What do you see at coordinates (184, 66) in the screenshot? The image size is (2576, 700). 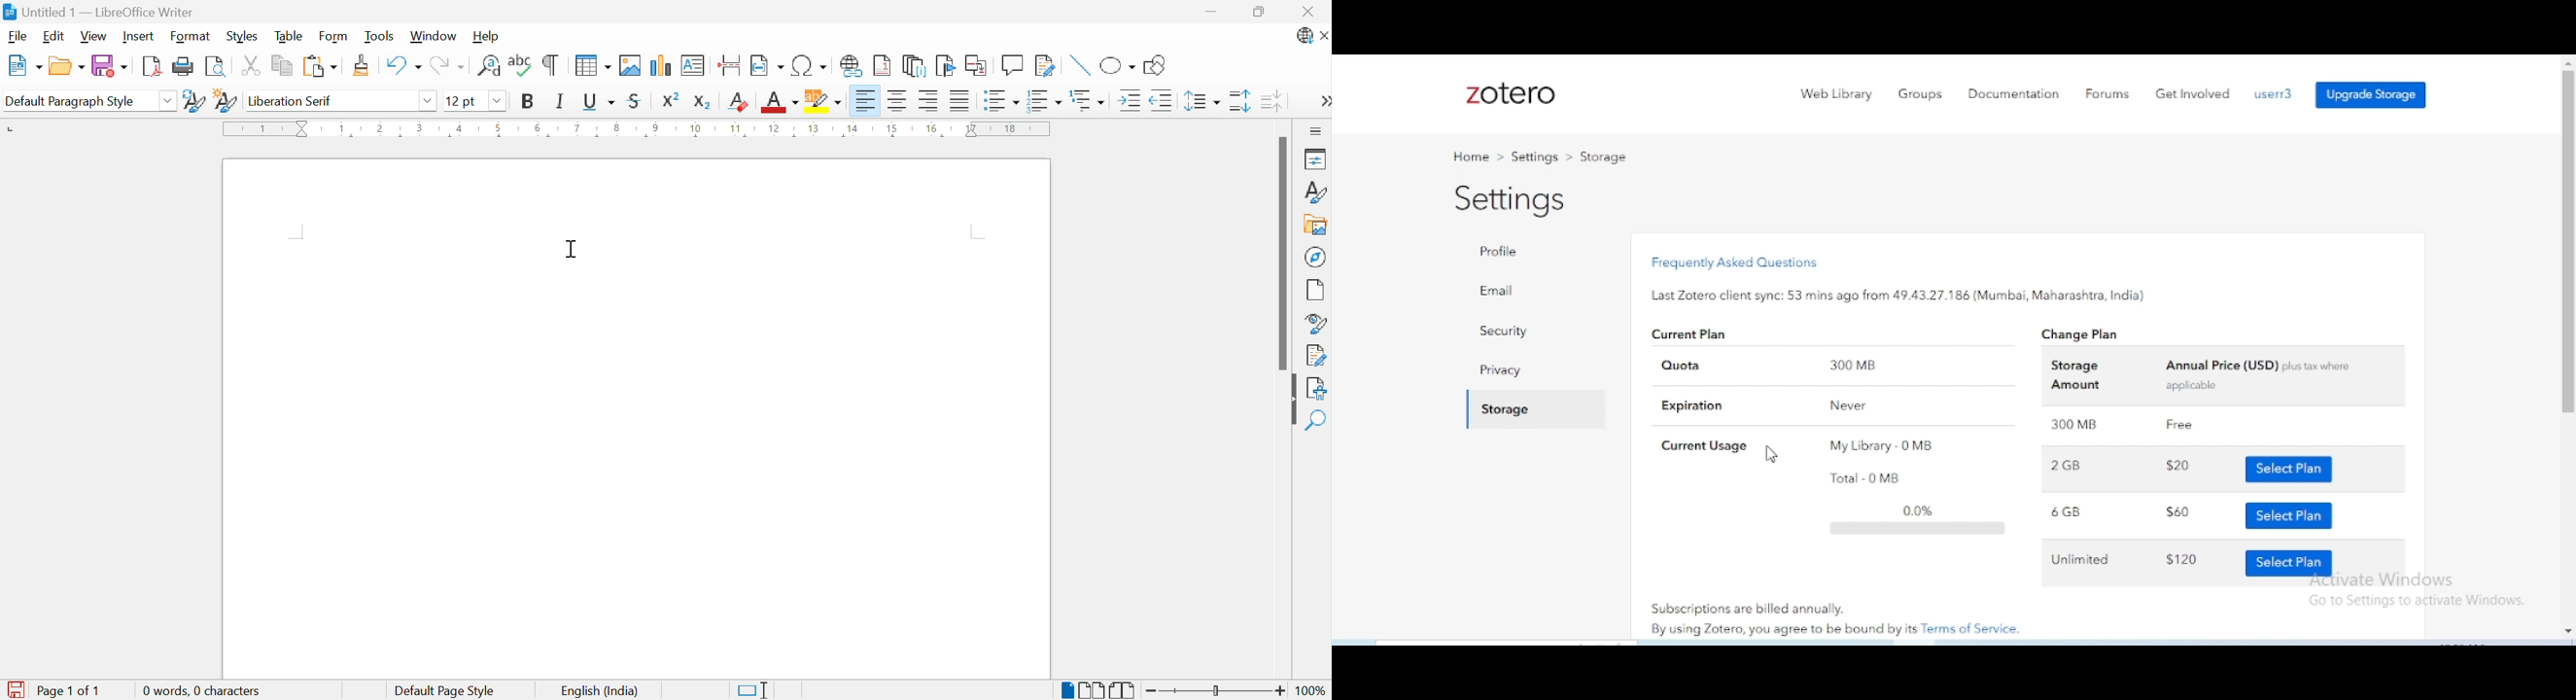 I see `Print` at bounding box center [184, 66].